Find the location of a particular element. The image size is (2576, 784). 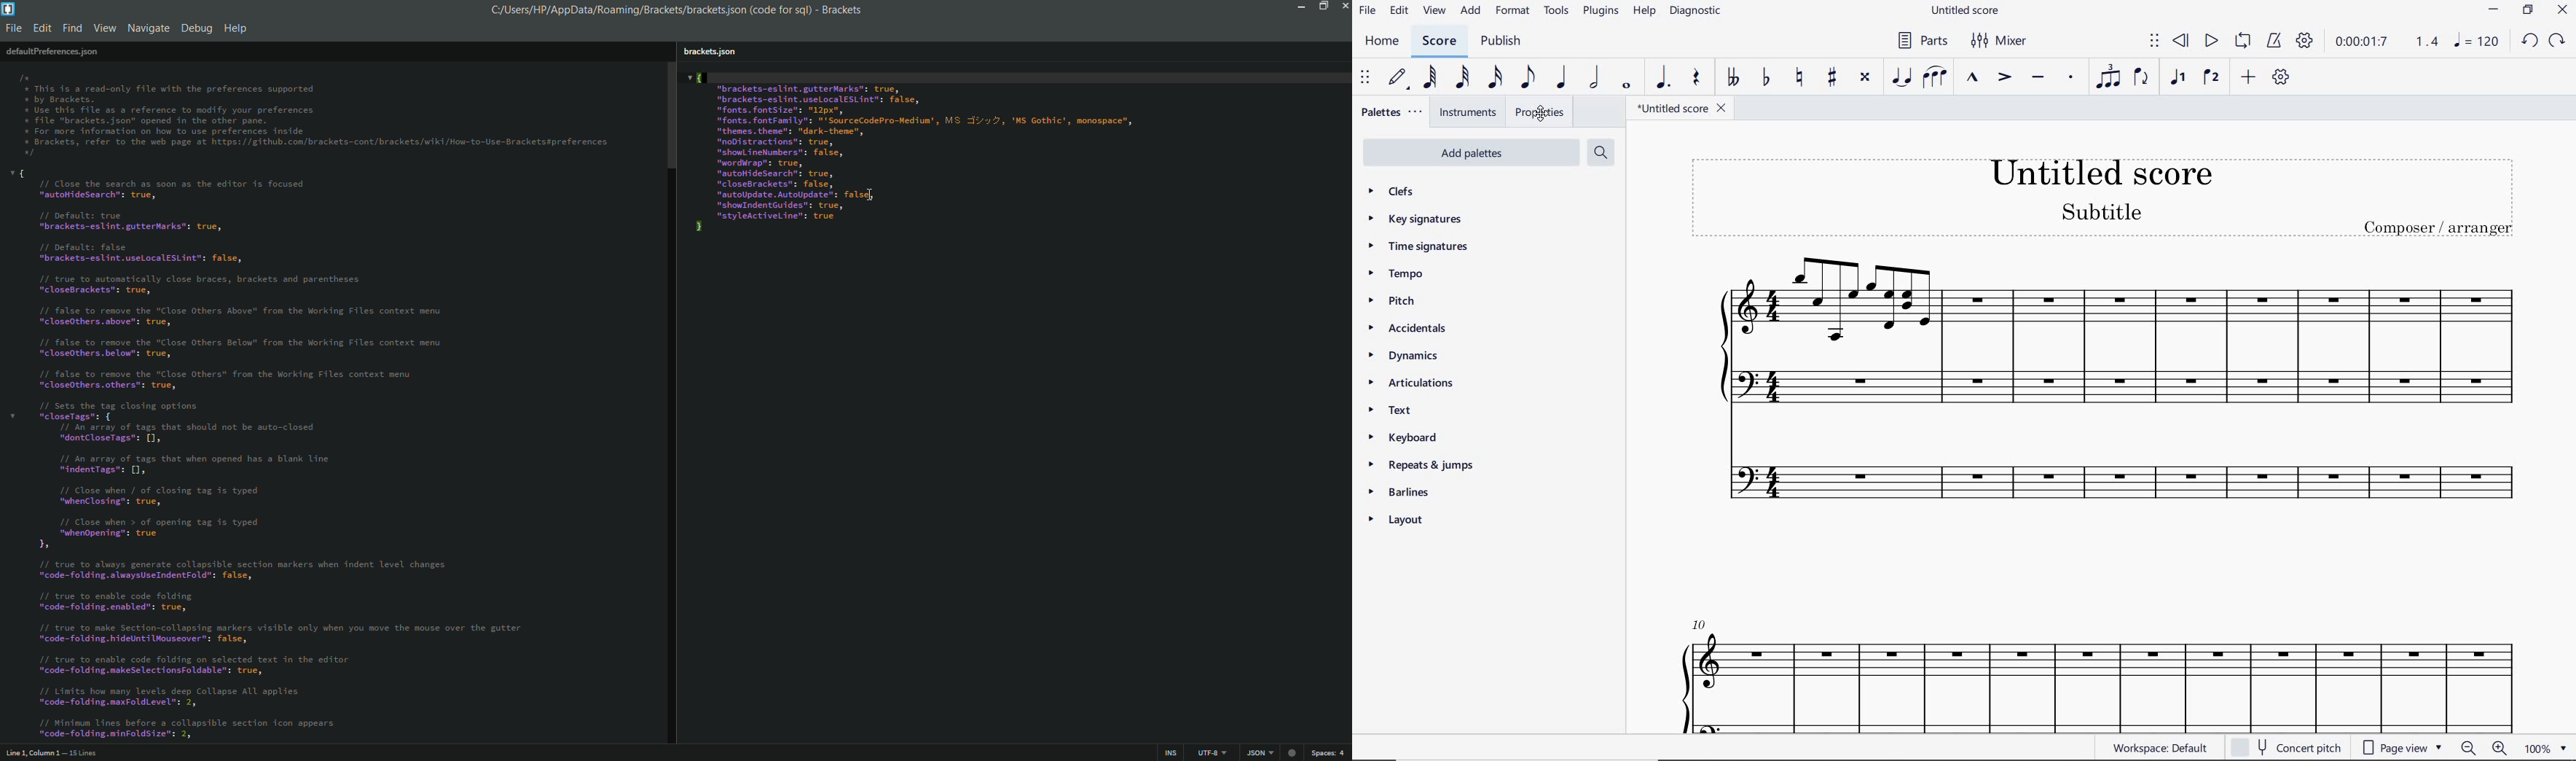

keyboard is located at coordinates (1405, 442).